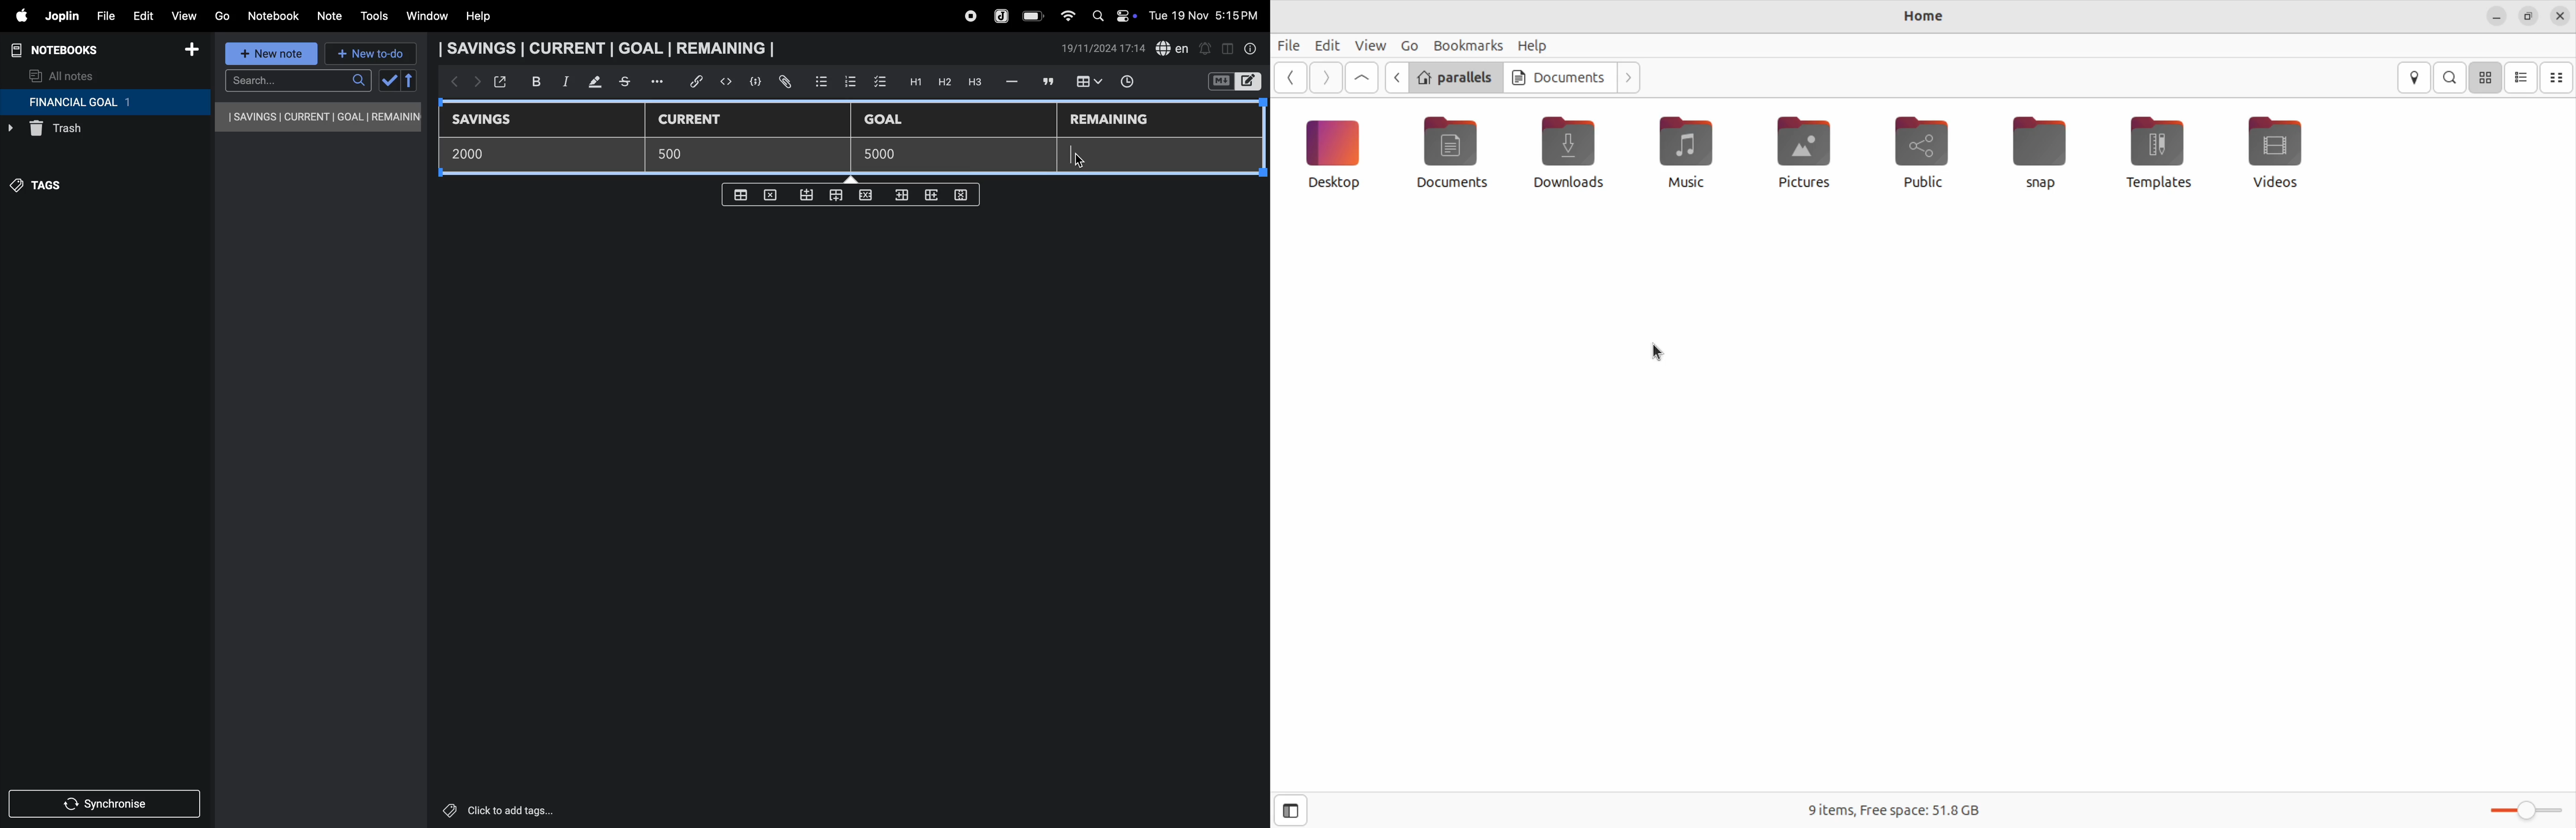 This screenshot has height=840, width=2576. What do you see at coordinates (564, 81) in the screenshot?
I see `itallic` at bounding box center [564, 81].